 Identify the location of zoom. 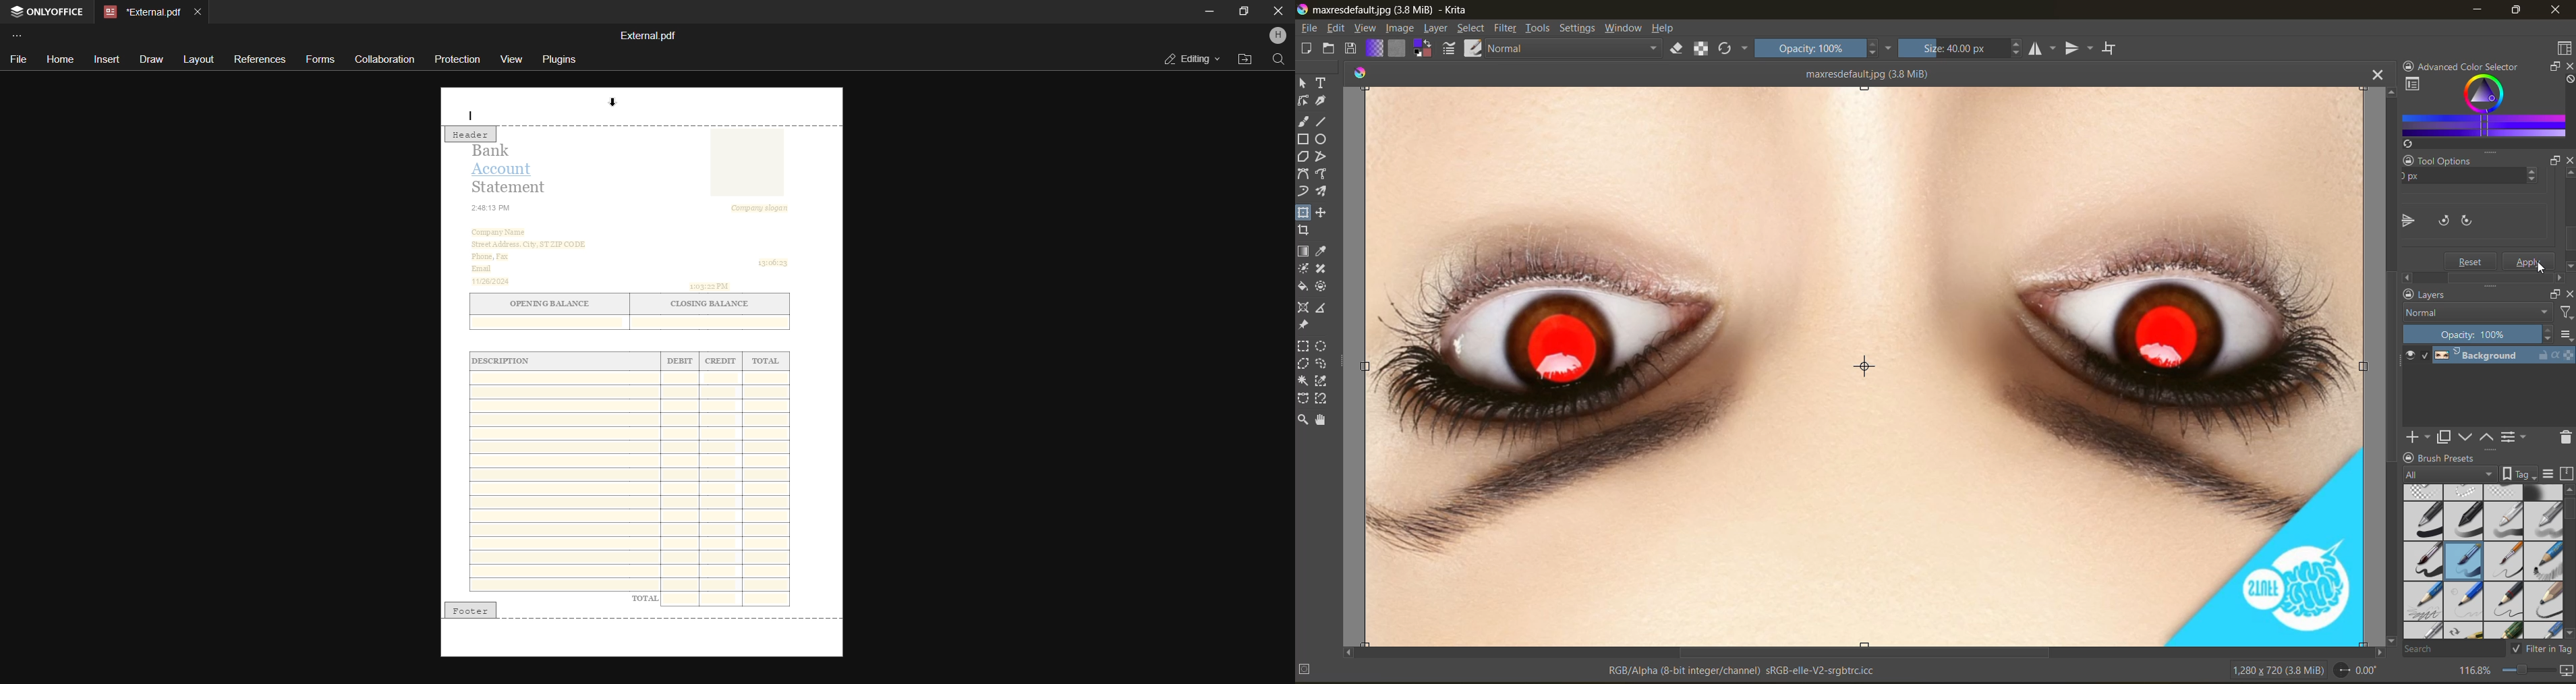
(2531, 673).